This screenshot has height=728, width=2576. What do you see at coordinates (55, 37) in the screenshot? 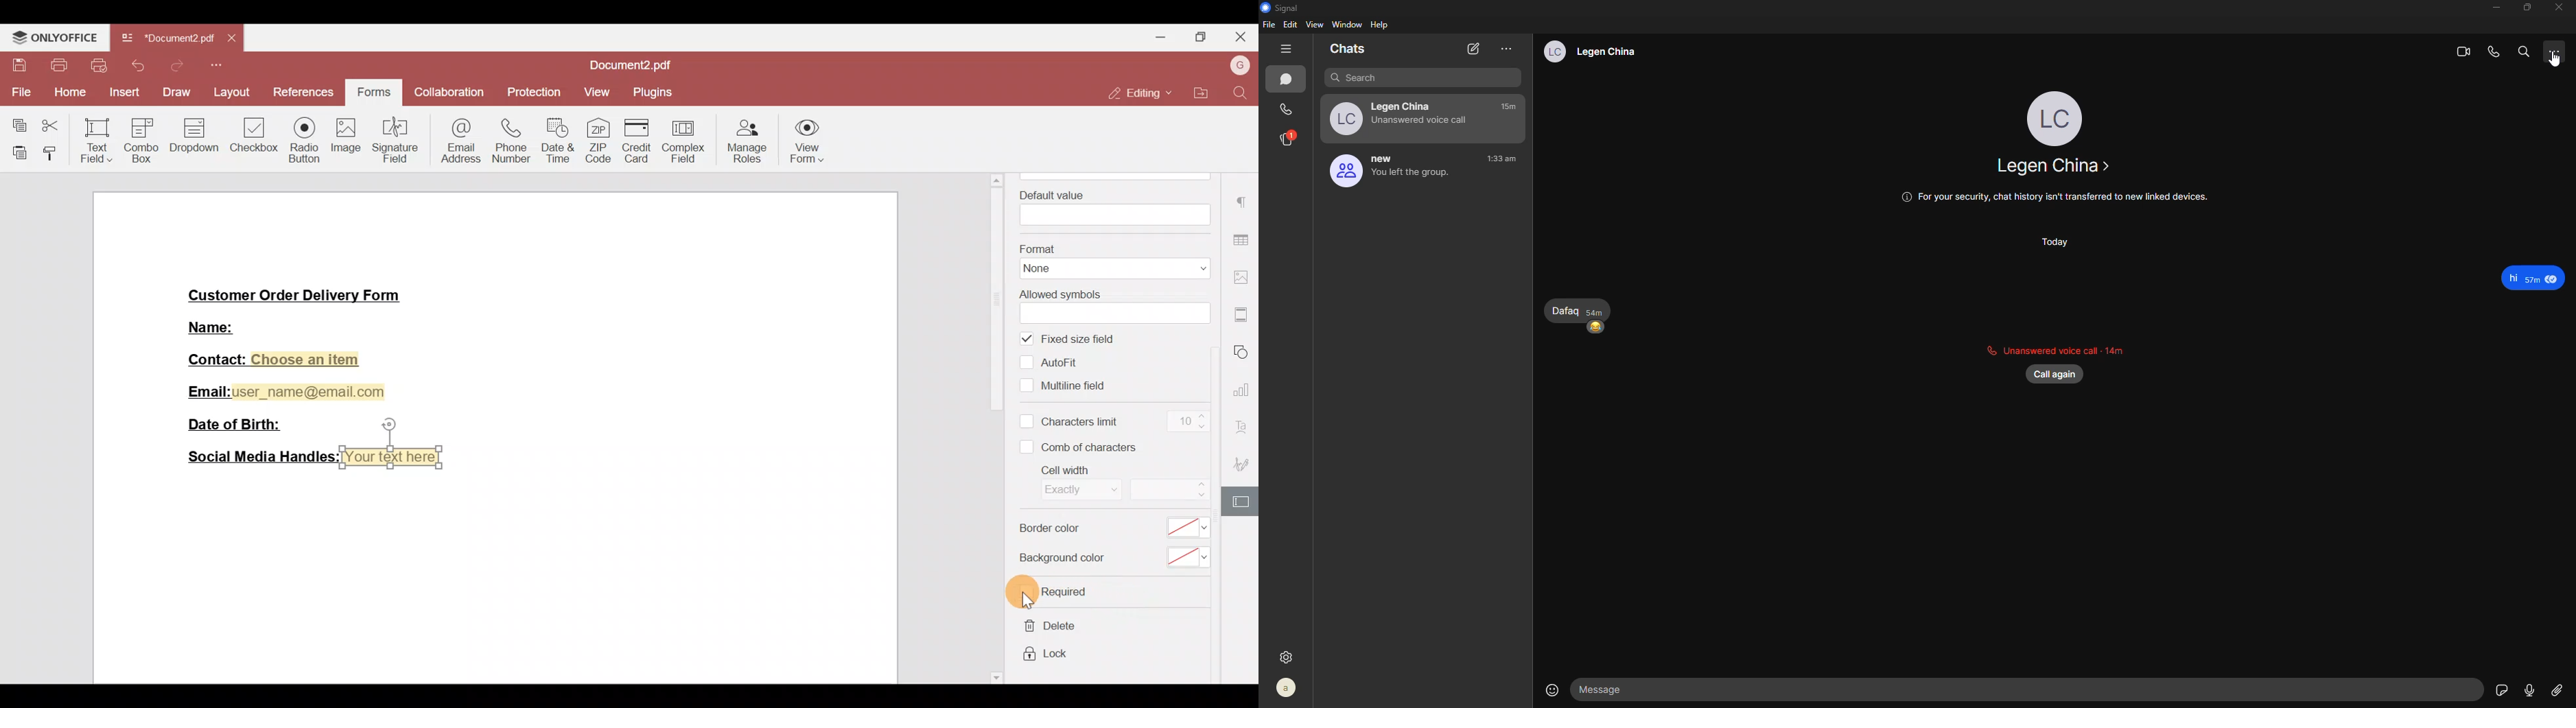
I see `ONLYOFFICE` at bounding box center [55, 37].